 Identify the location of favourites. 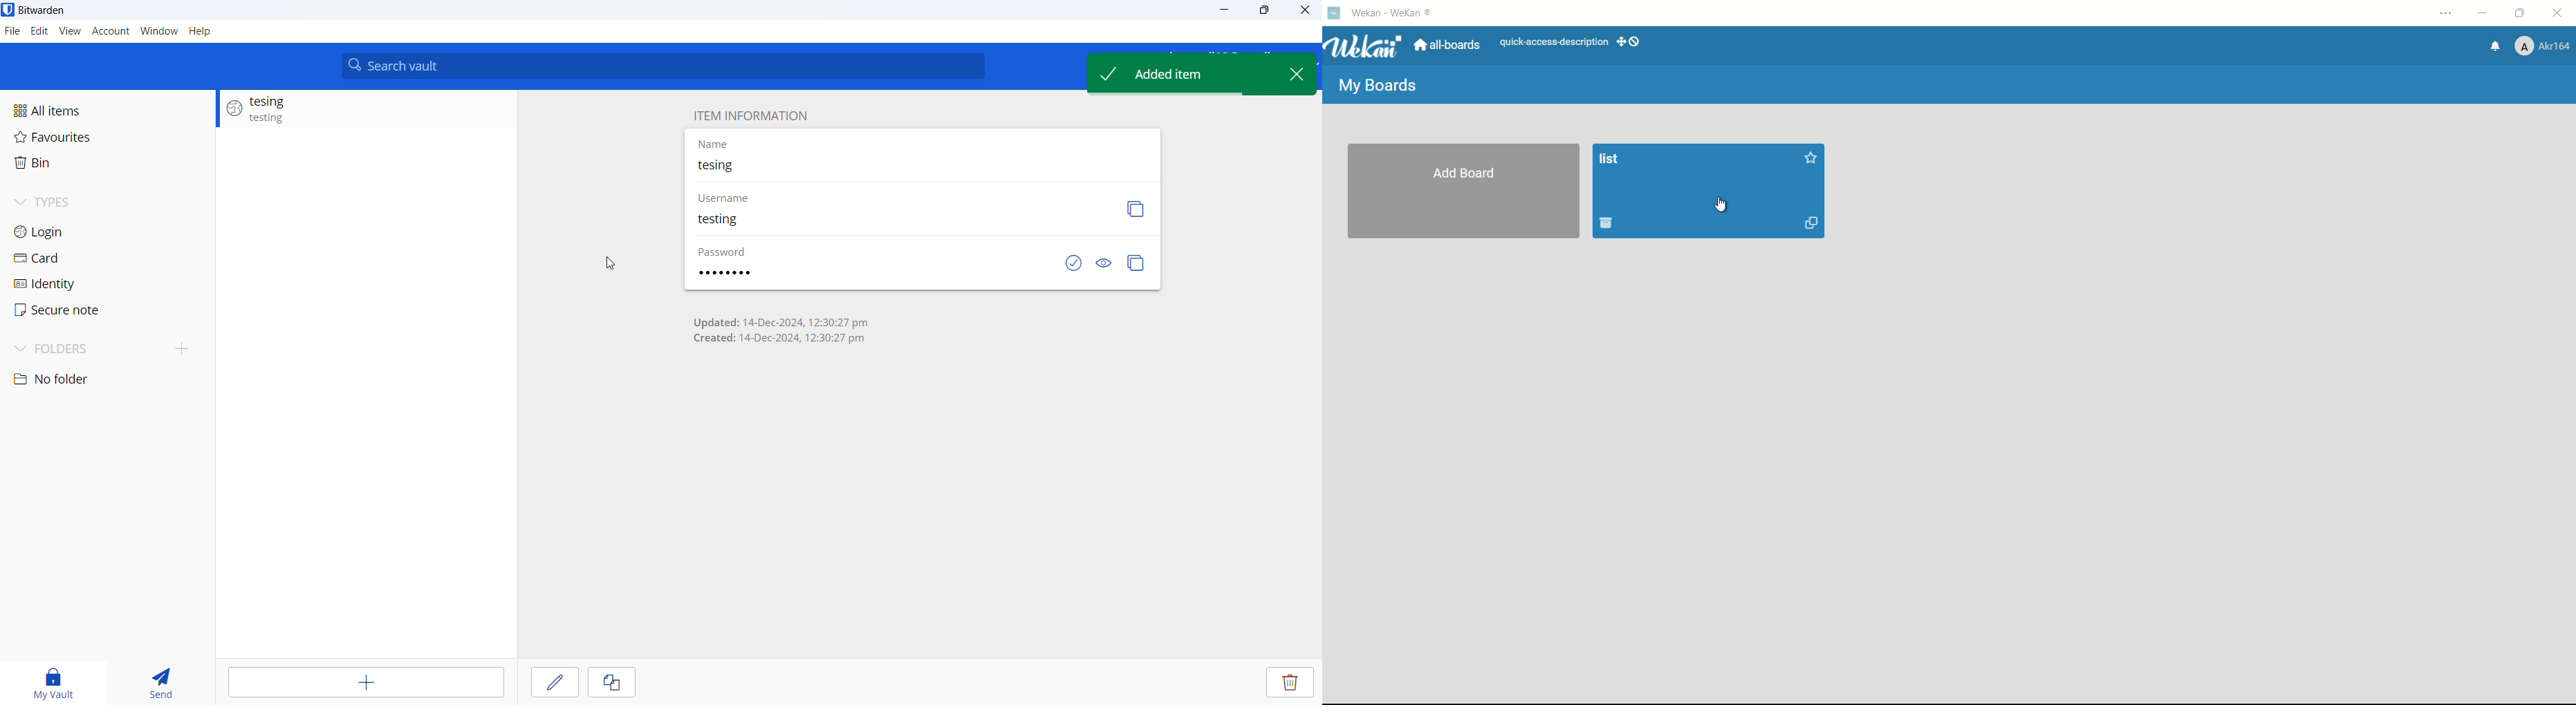
(77, 142).